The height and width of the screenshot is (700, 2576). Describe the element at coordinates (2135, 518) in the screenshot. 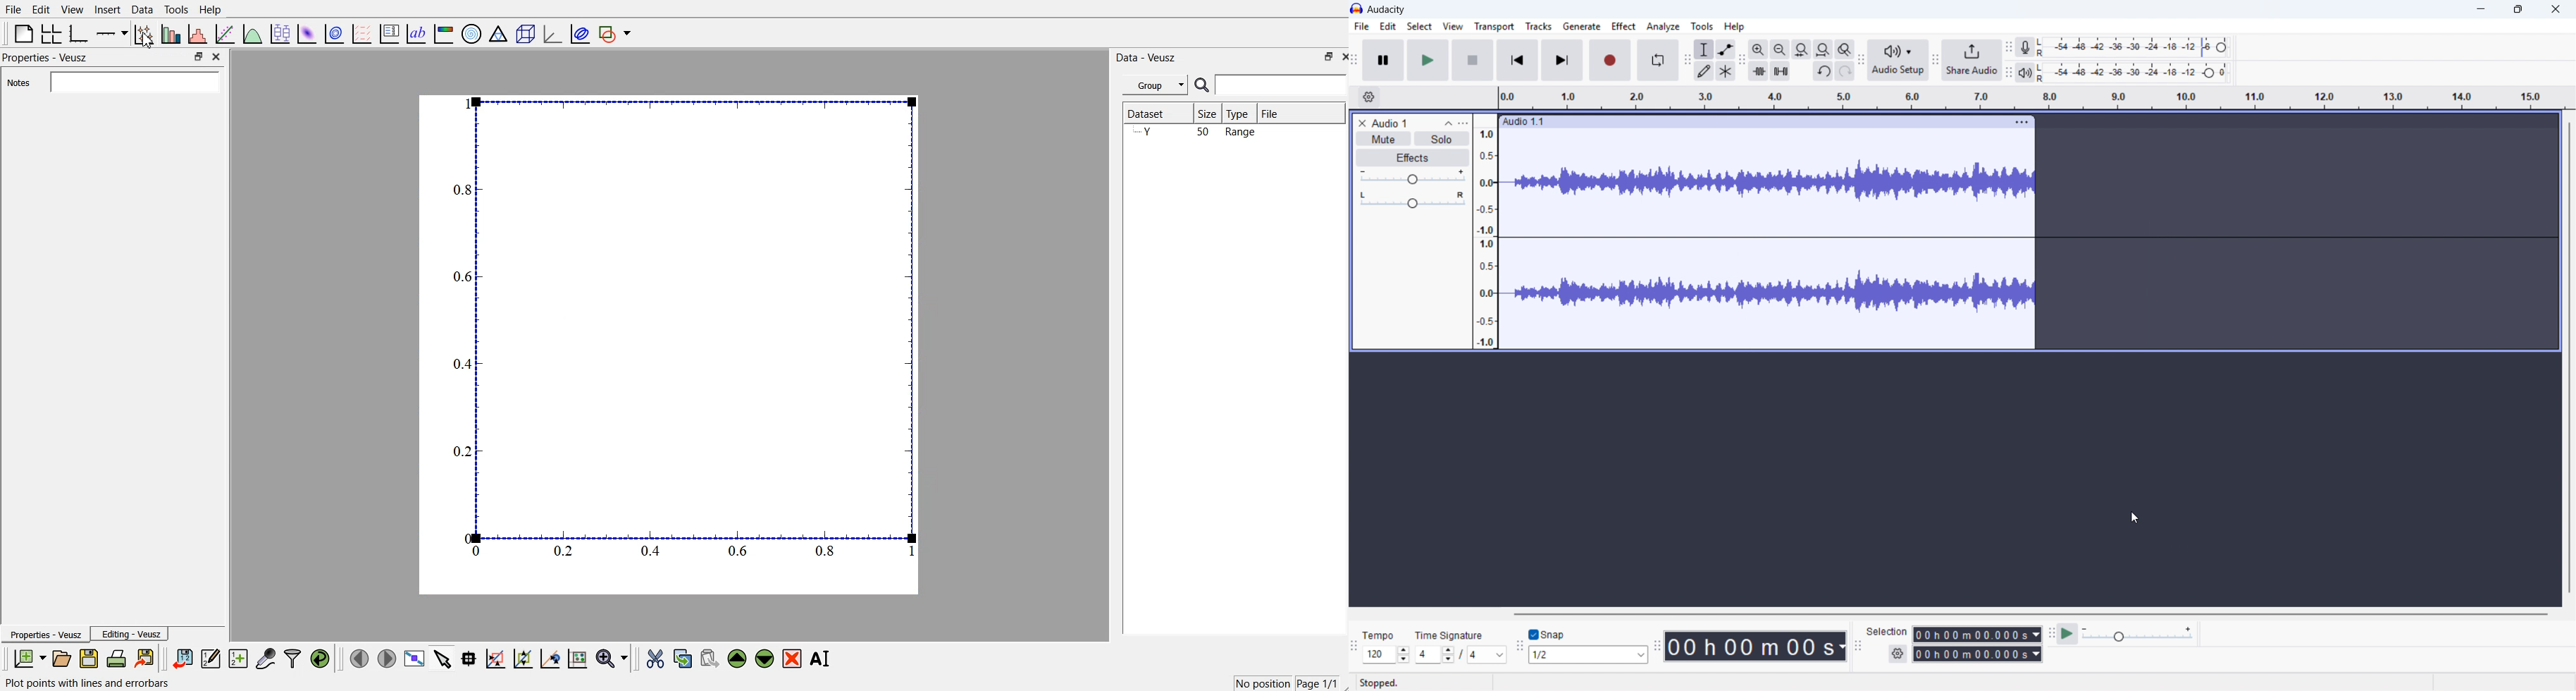

I see `Cursor ` at that location.